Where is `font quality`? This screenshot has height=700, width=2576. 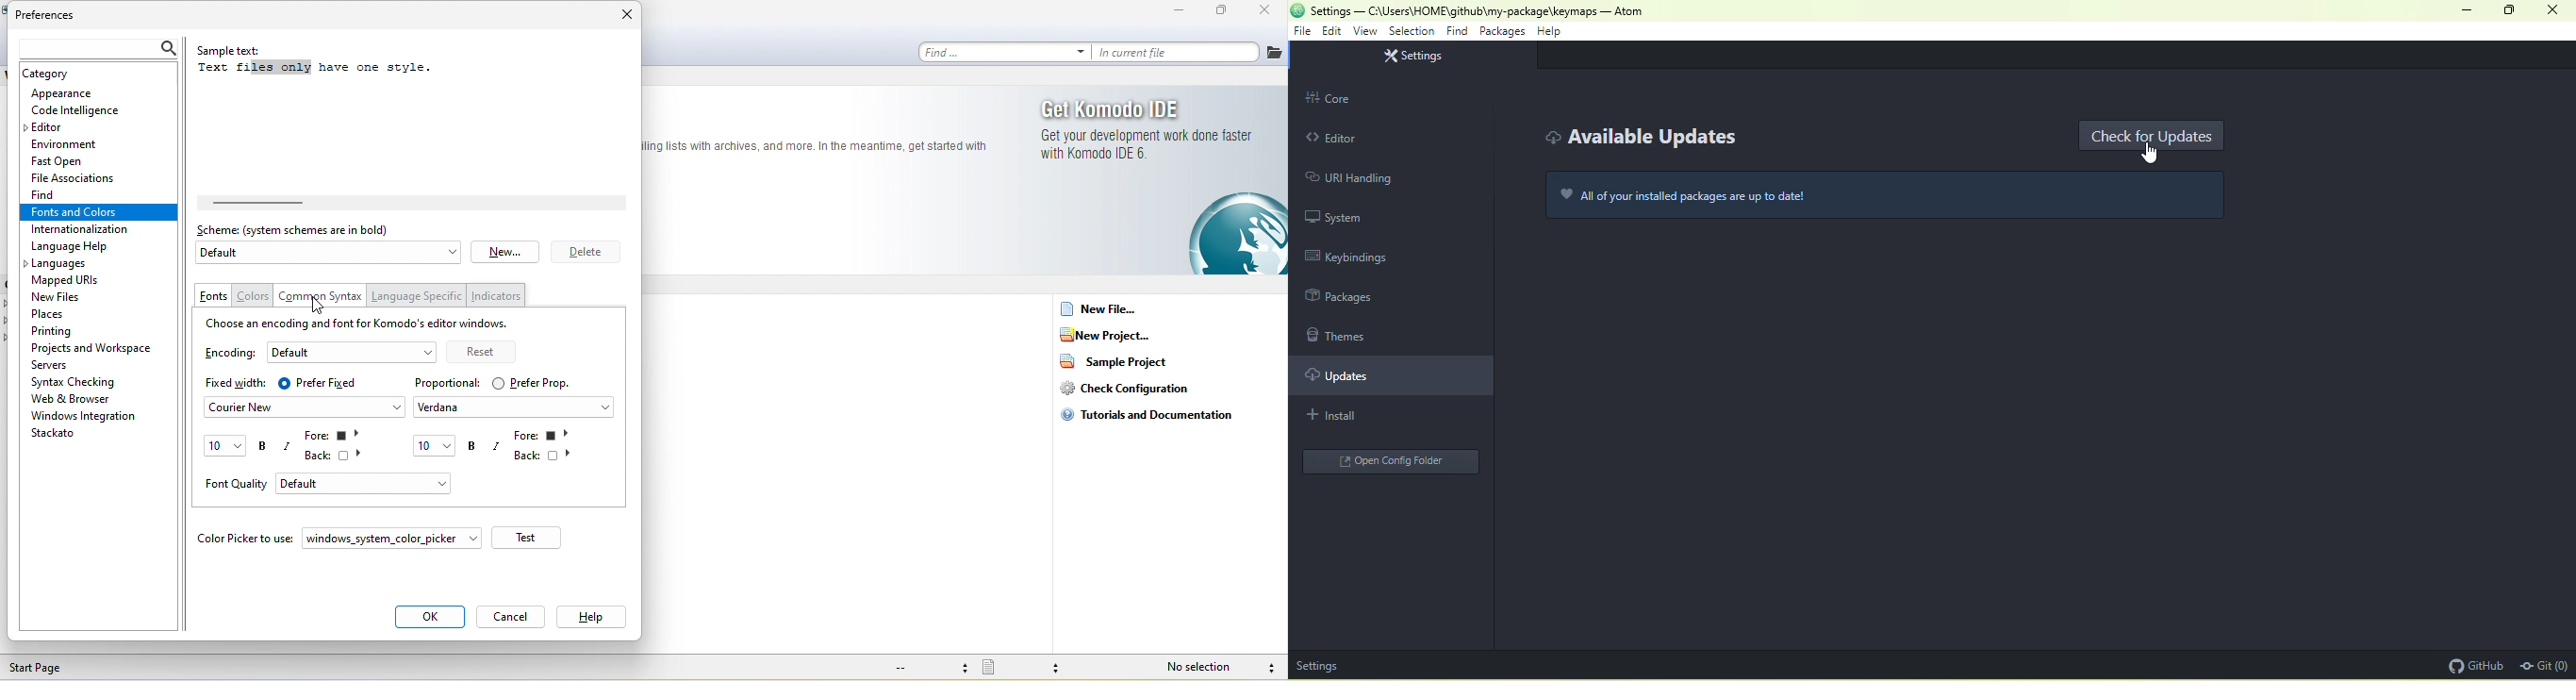
font quality is located at coordinates (236, 486).